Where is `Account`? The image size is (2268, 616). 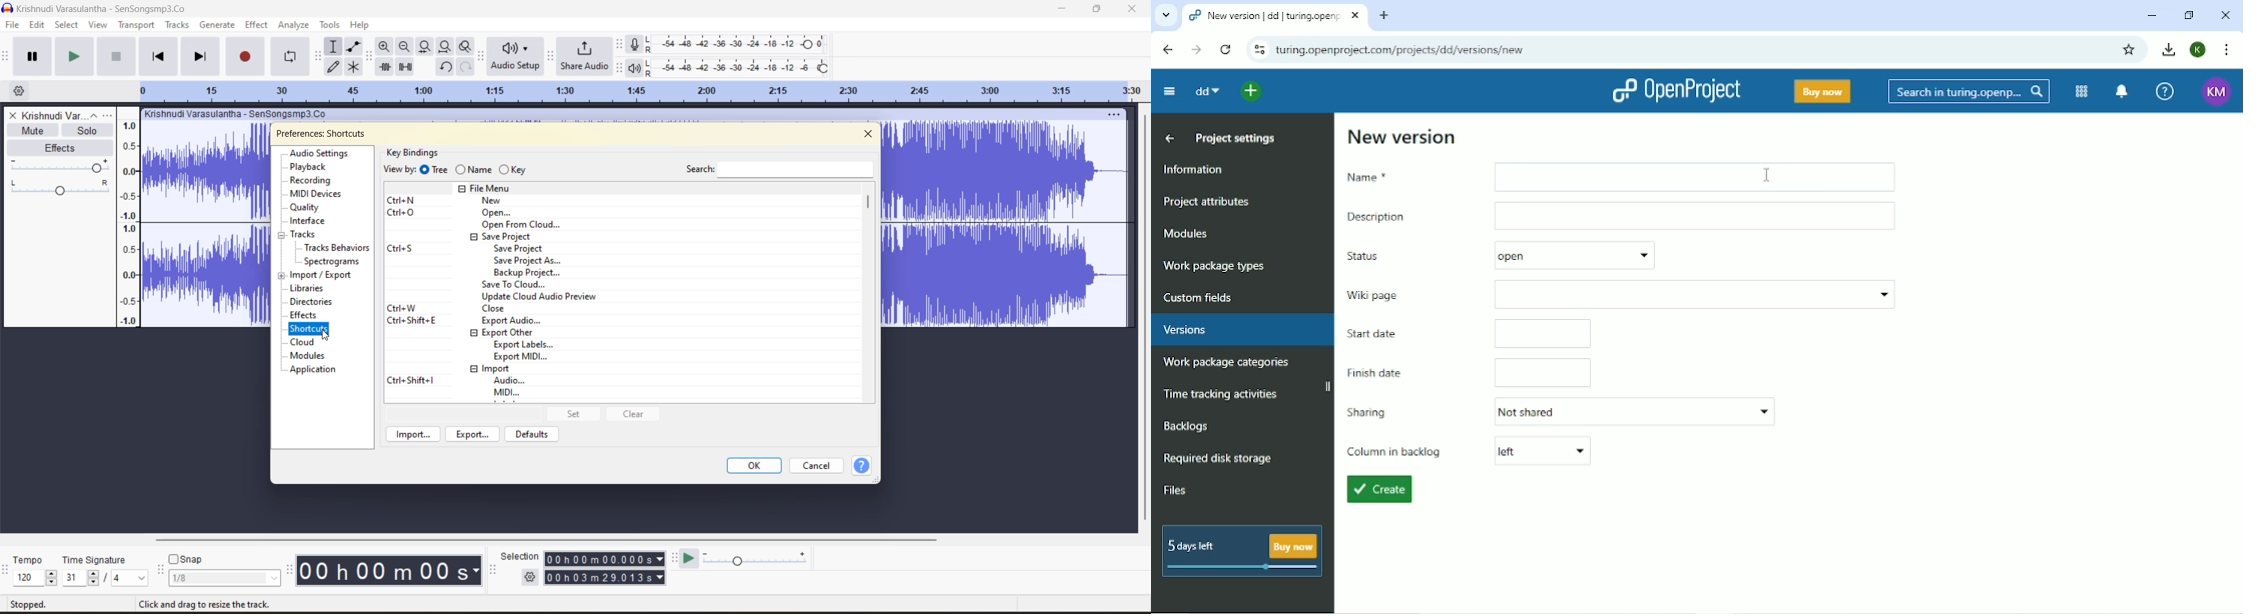 Account is located at coordinates (2199, 49).